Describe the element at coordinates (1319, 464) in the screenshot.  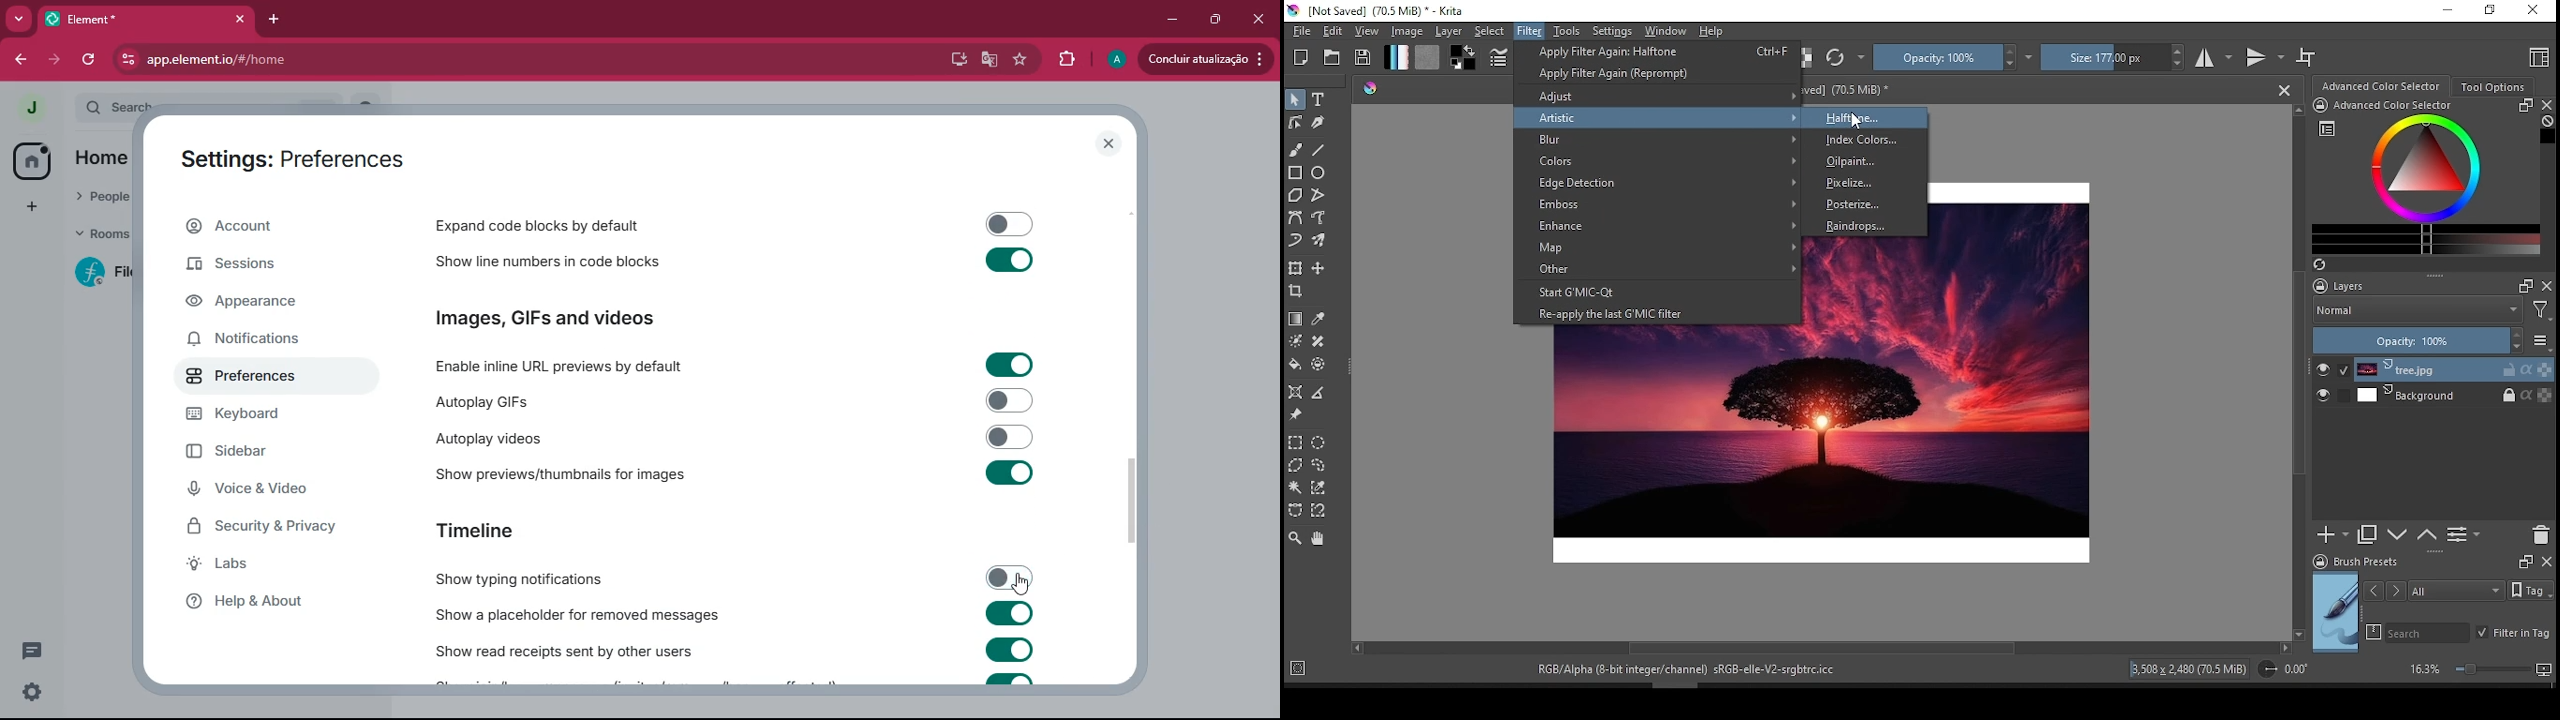
I see `freehand selection tool` at that location.